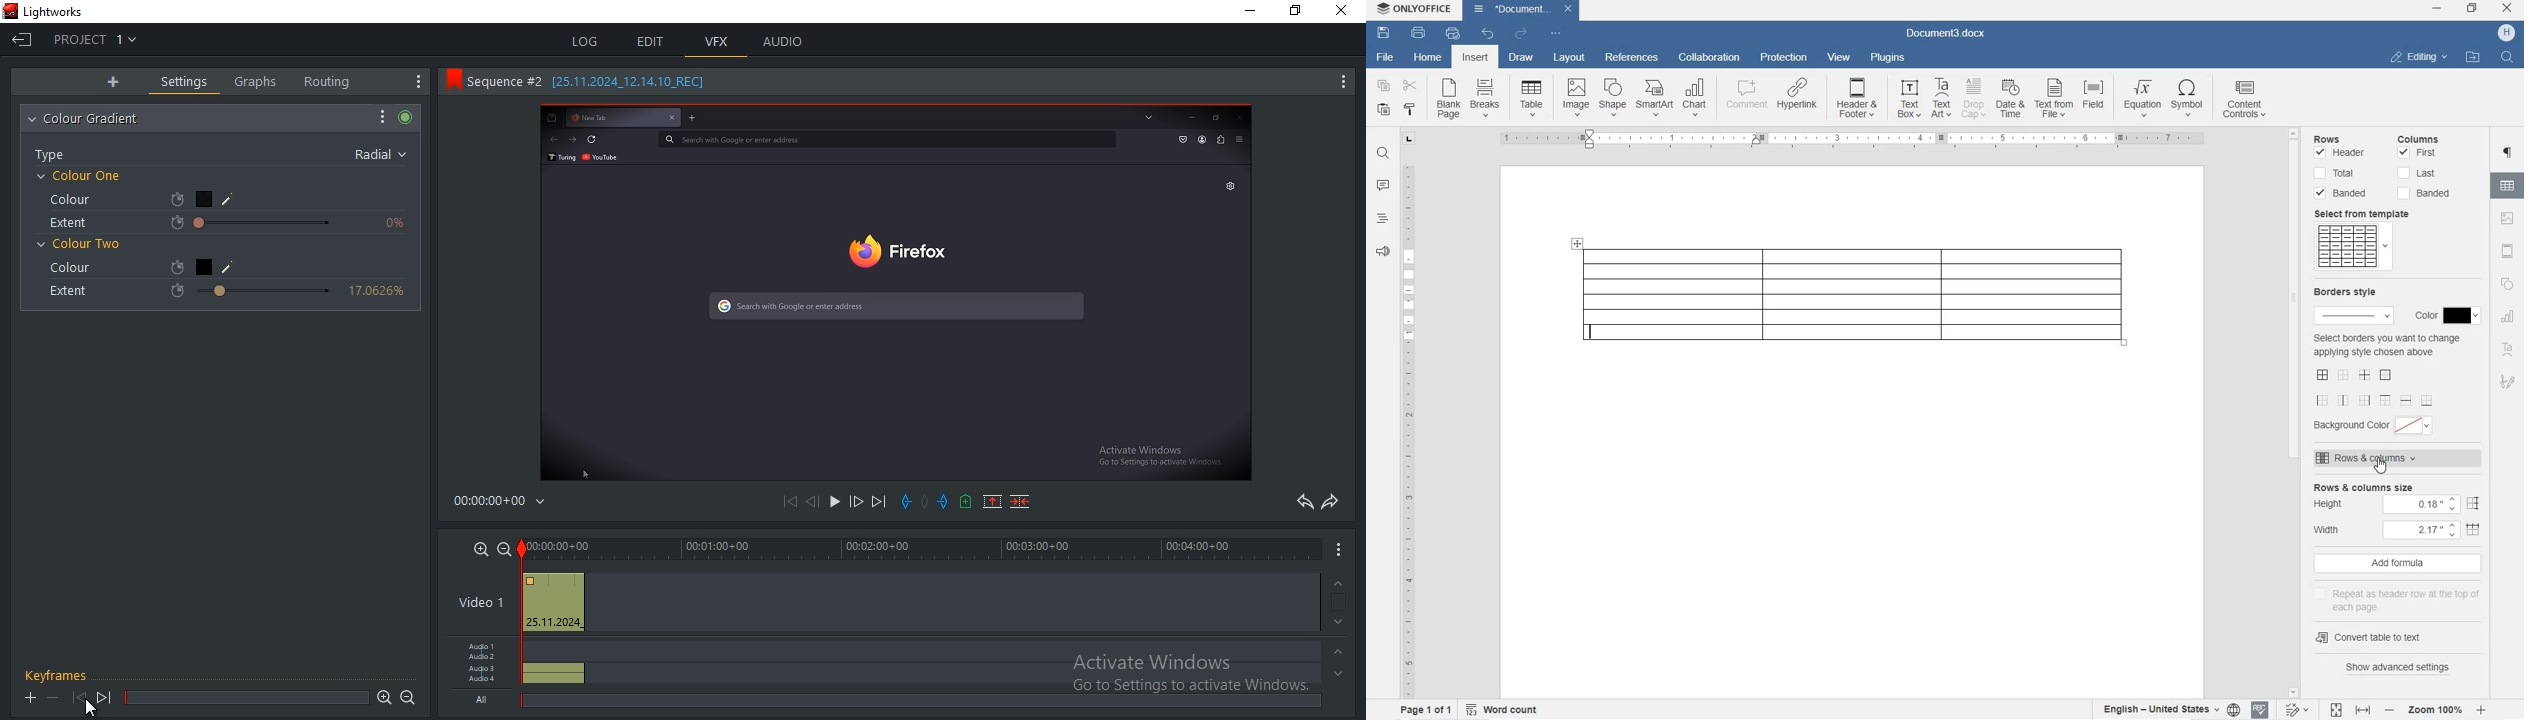  I want to click on TAB, so click(1409, 141).